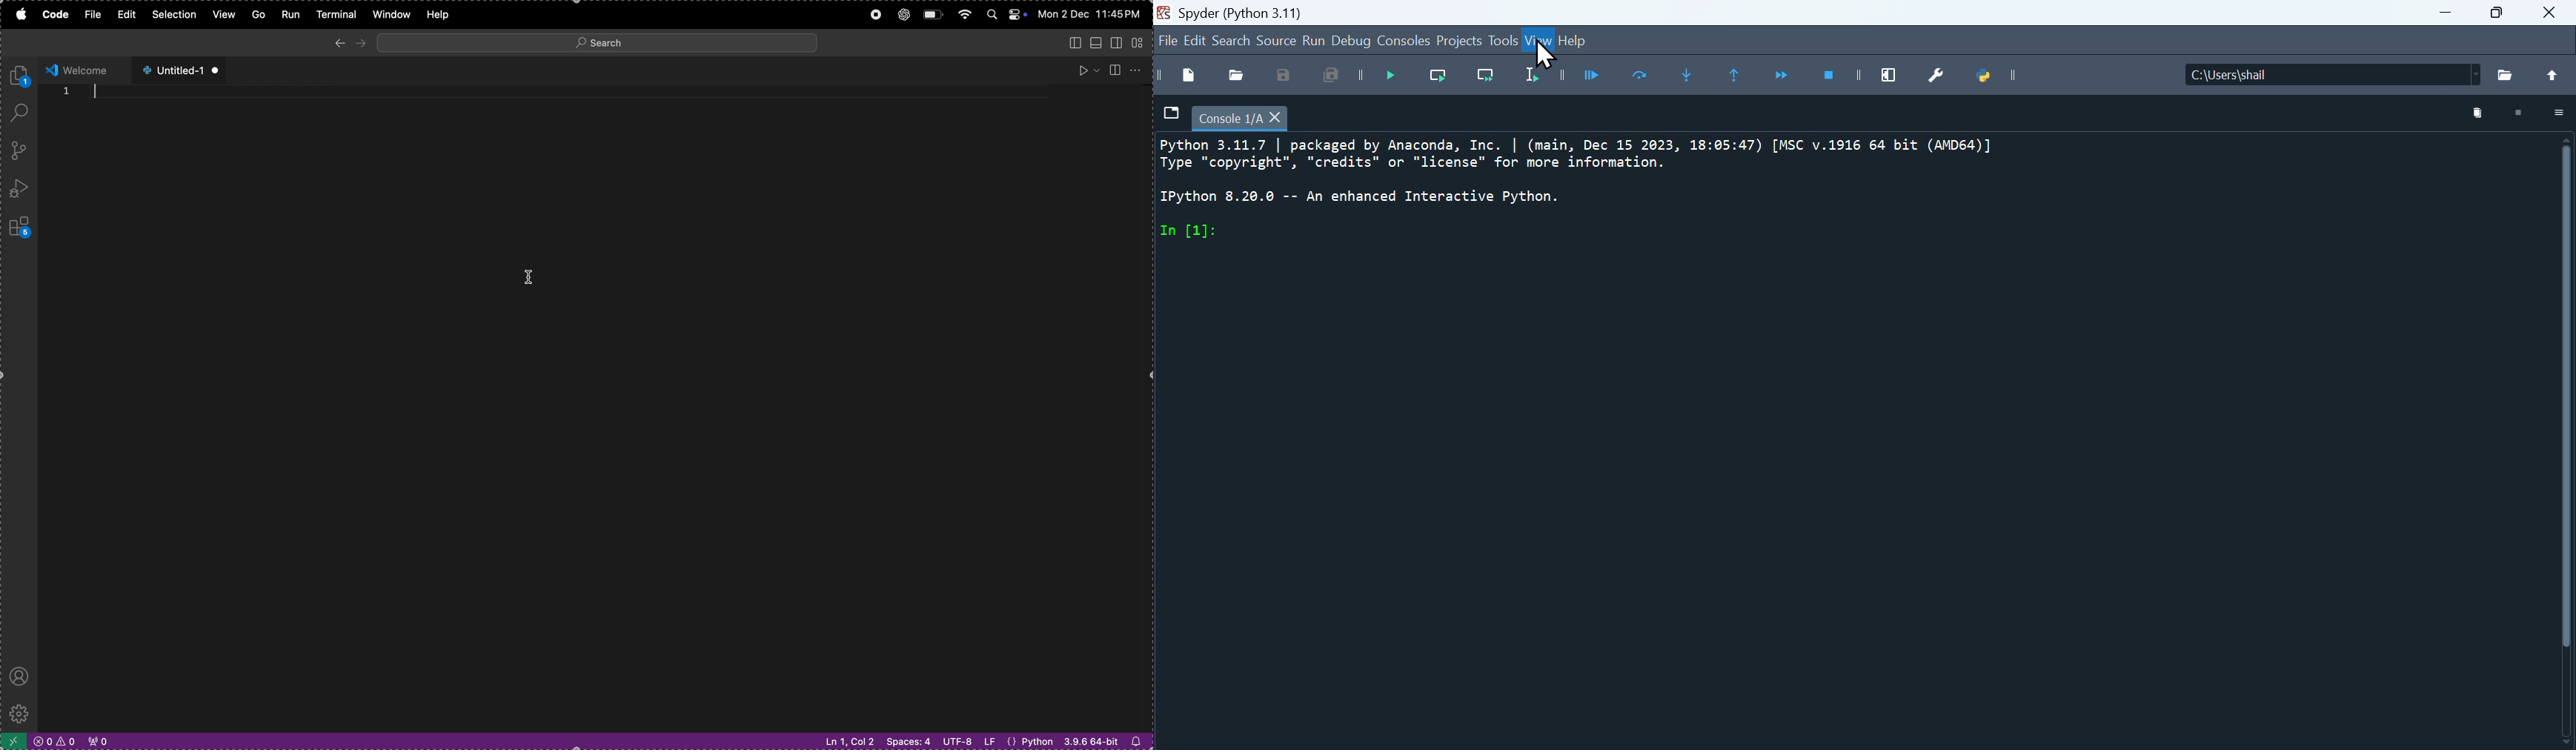 The width and height of the screenshot is (2576, 756). What do you see at coordinates (968, 741) in the screenshot?
I see `utf 8` at bounding box center [968, 741].